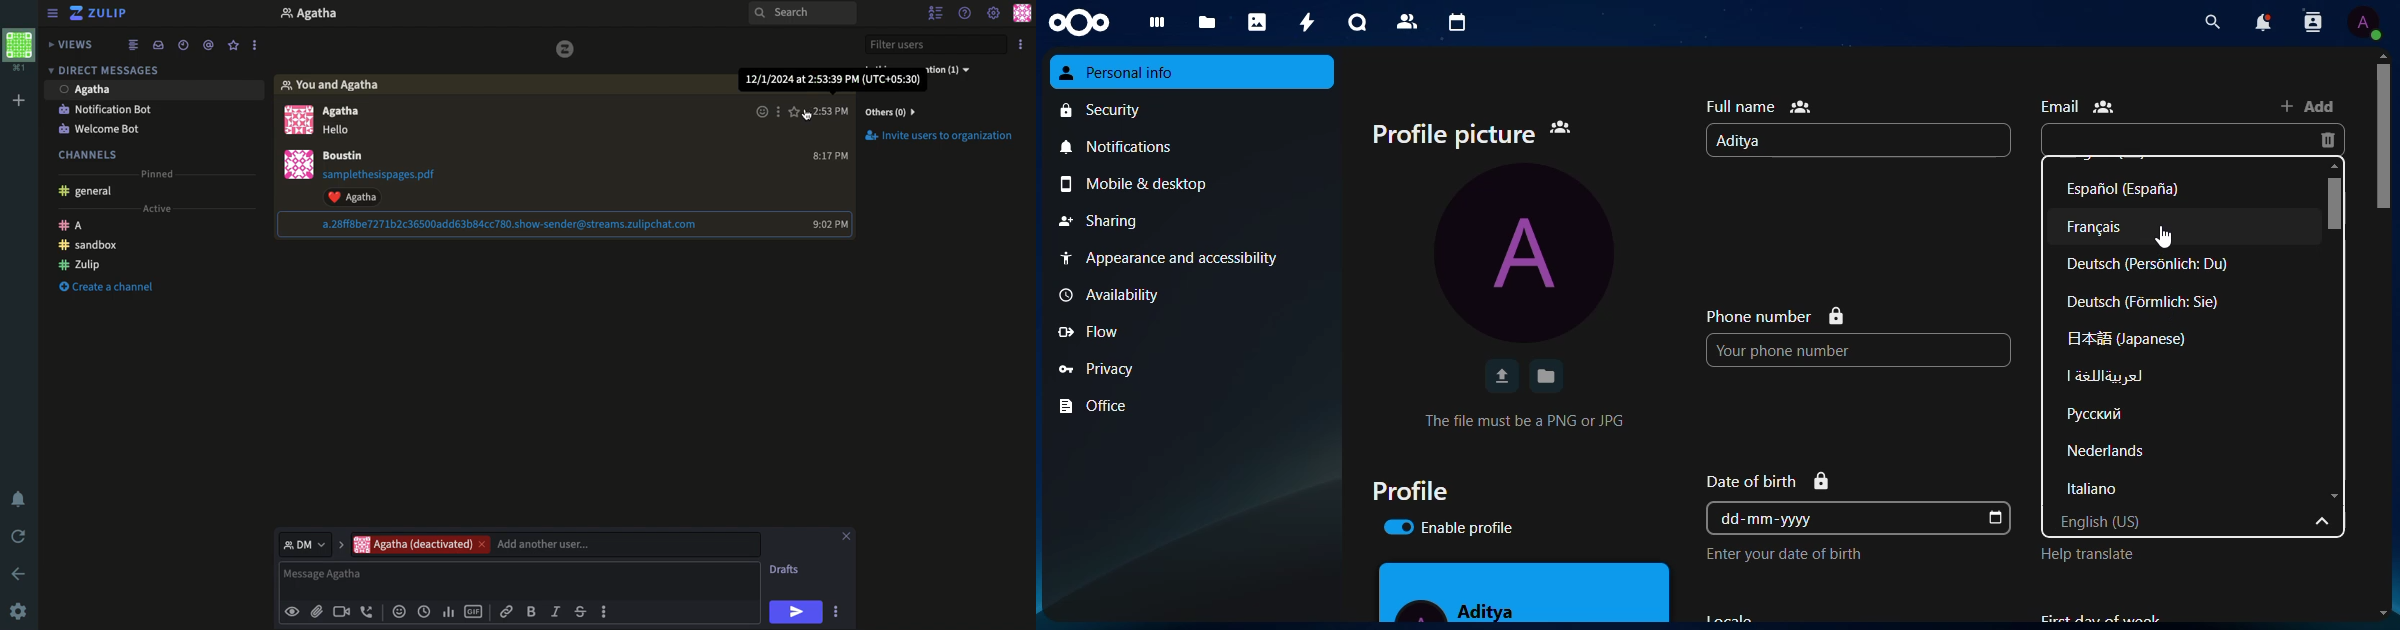 The width and height of the screenshot is (2408, 644). What do you see at coordinates (2311, 24) in the screenshot?
I see `contact` at bounding box center [2311, 24].